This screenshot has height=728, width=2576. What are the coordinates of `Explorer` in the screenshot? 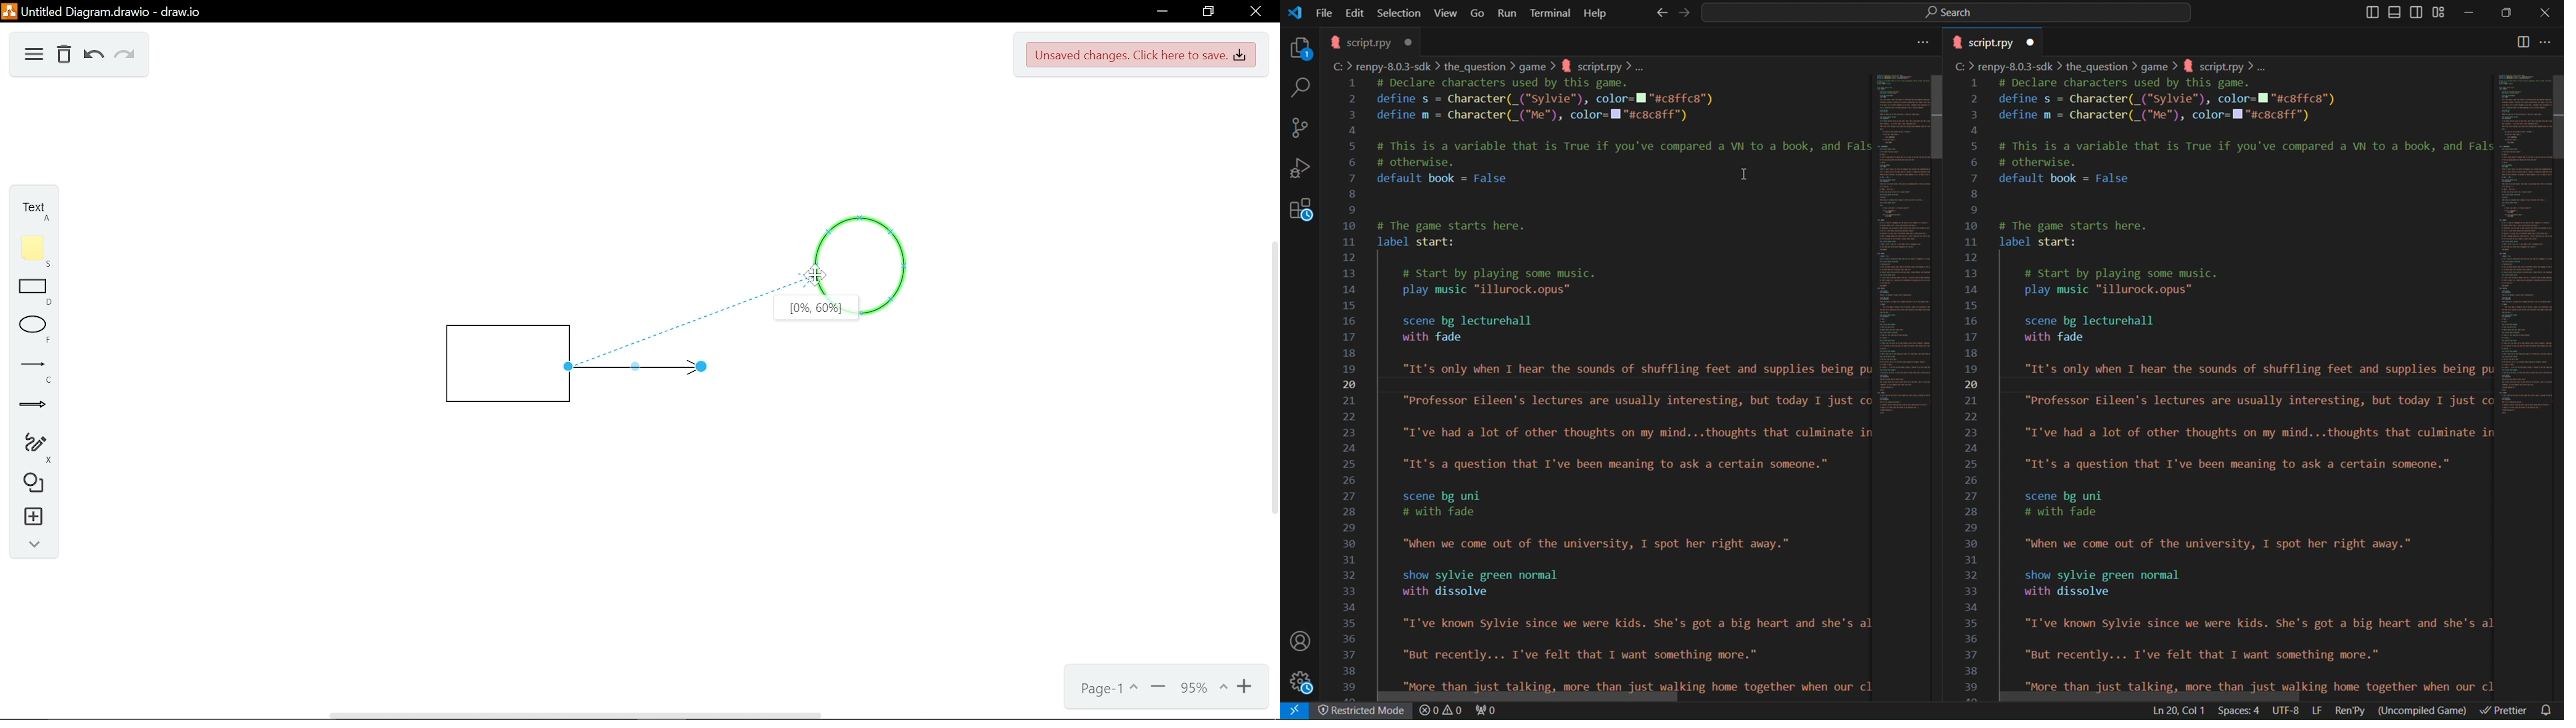 It's located at (1297, 46).